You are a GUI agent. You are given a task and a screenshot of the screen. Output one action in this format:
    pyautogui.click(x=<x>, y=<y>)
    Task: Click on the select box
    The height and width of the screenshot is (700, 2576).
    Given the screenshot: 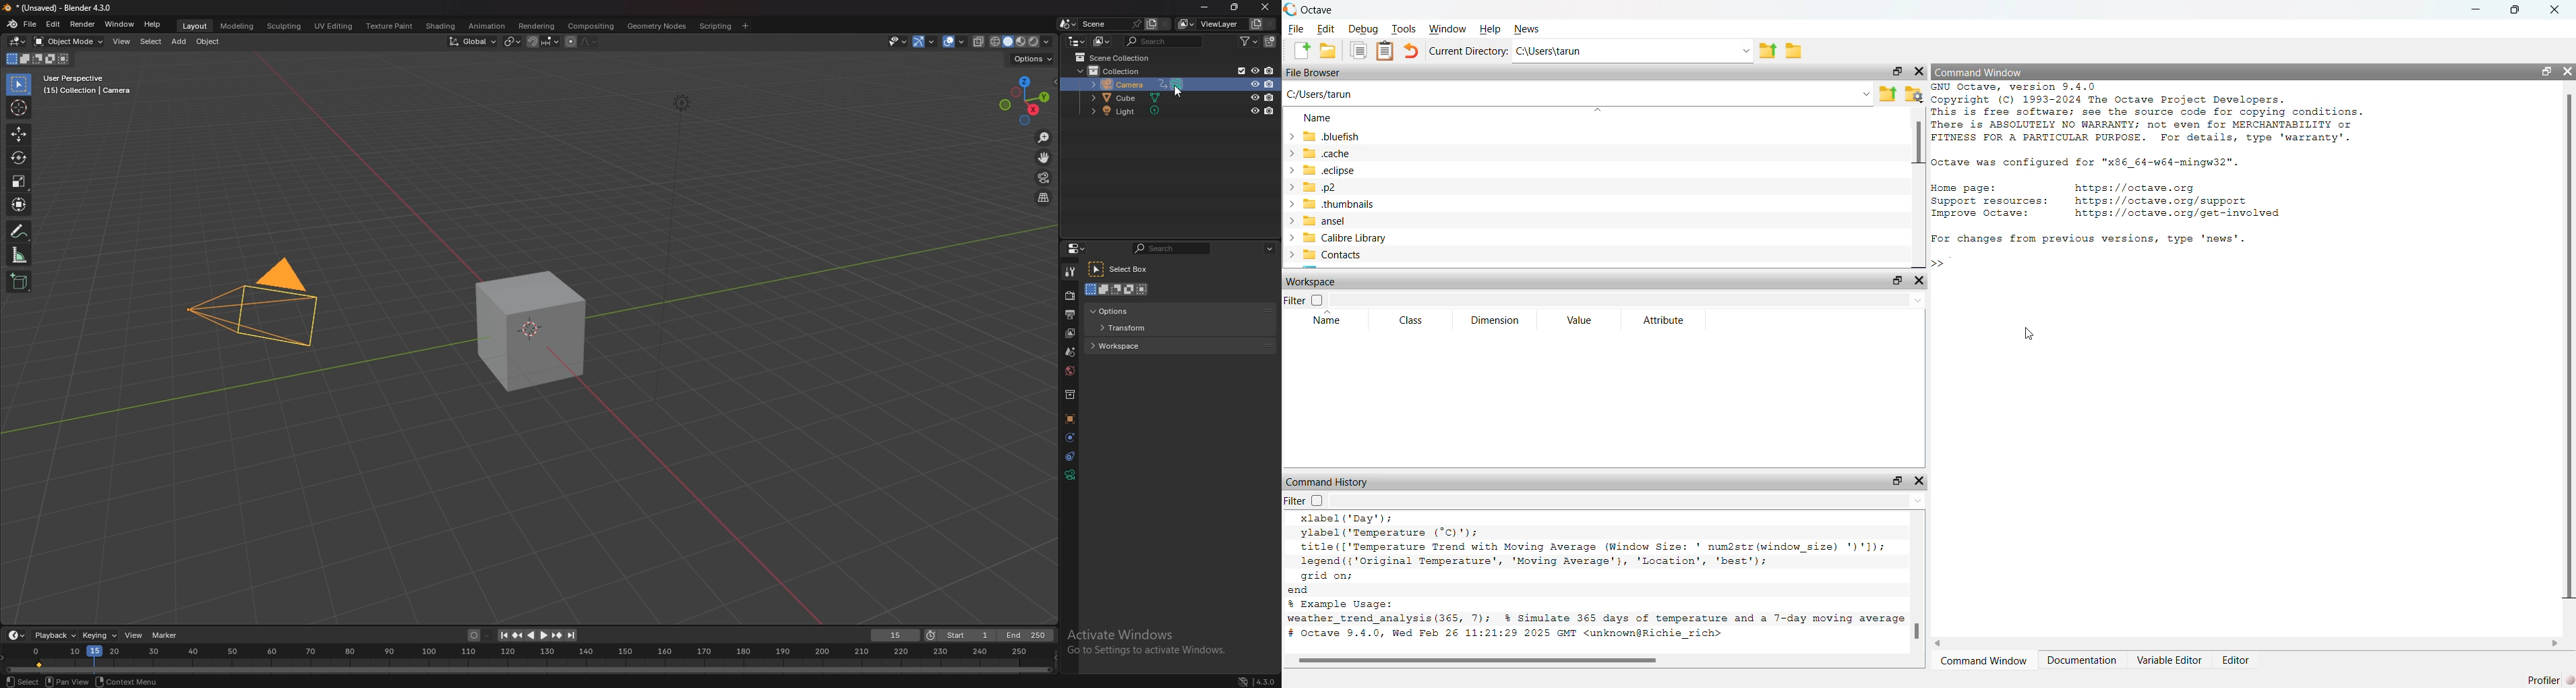 What is the action you would take?
    pyautogui.click(x=1121, y=269)
    